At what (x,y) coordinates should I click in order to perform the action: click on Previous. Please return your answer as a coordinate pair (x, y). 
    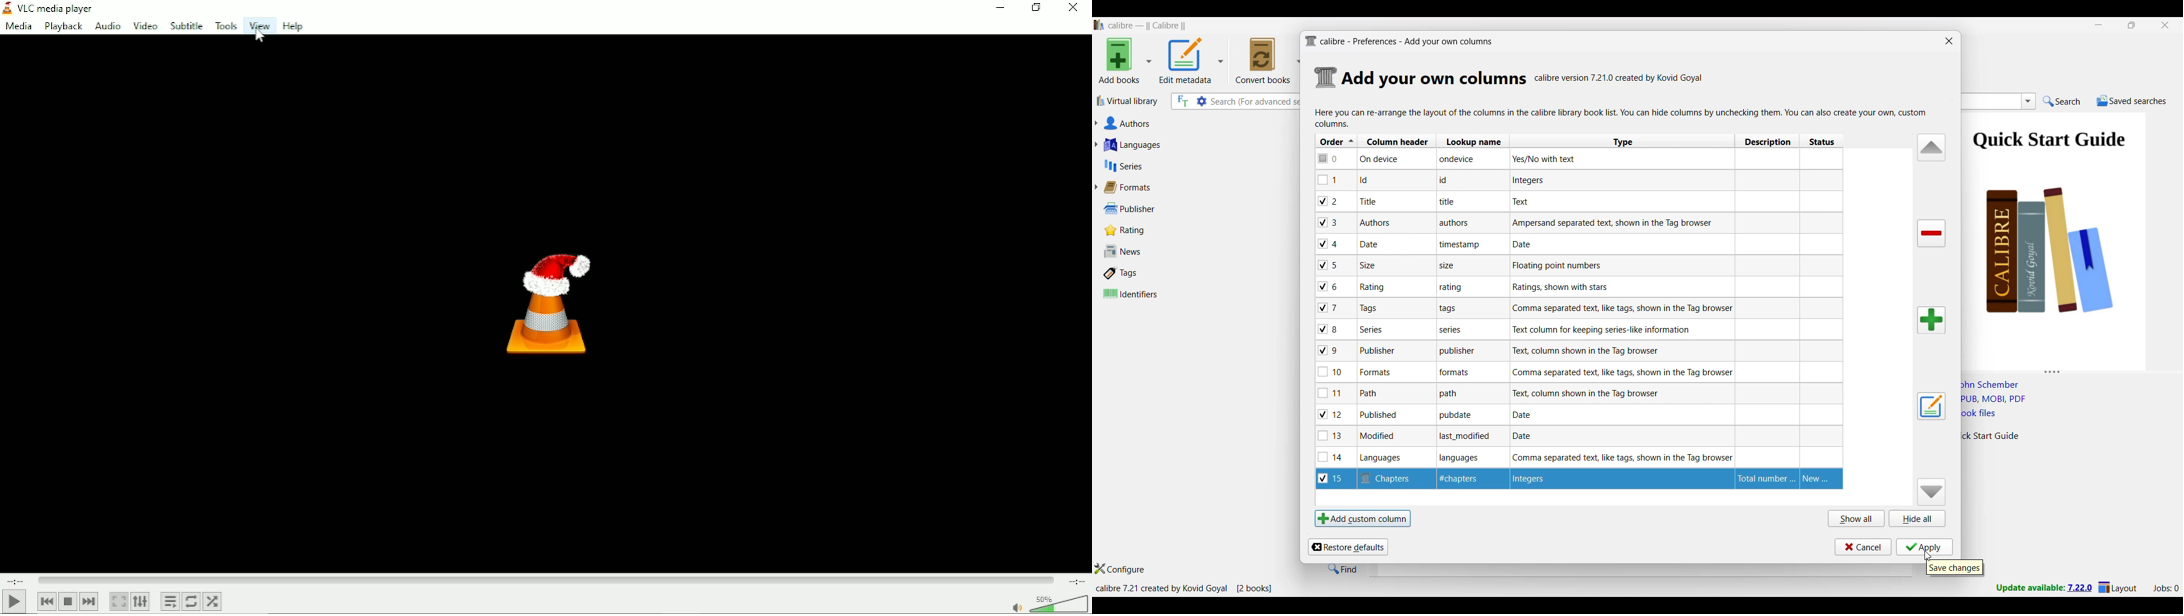
    Looking at the image, I should click on (47, 601).